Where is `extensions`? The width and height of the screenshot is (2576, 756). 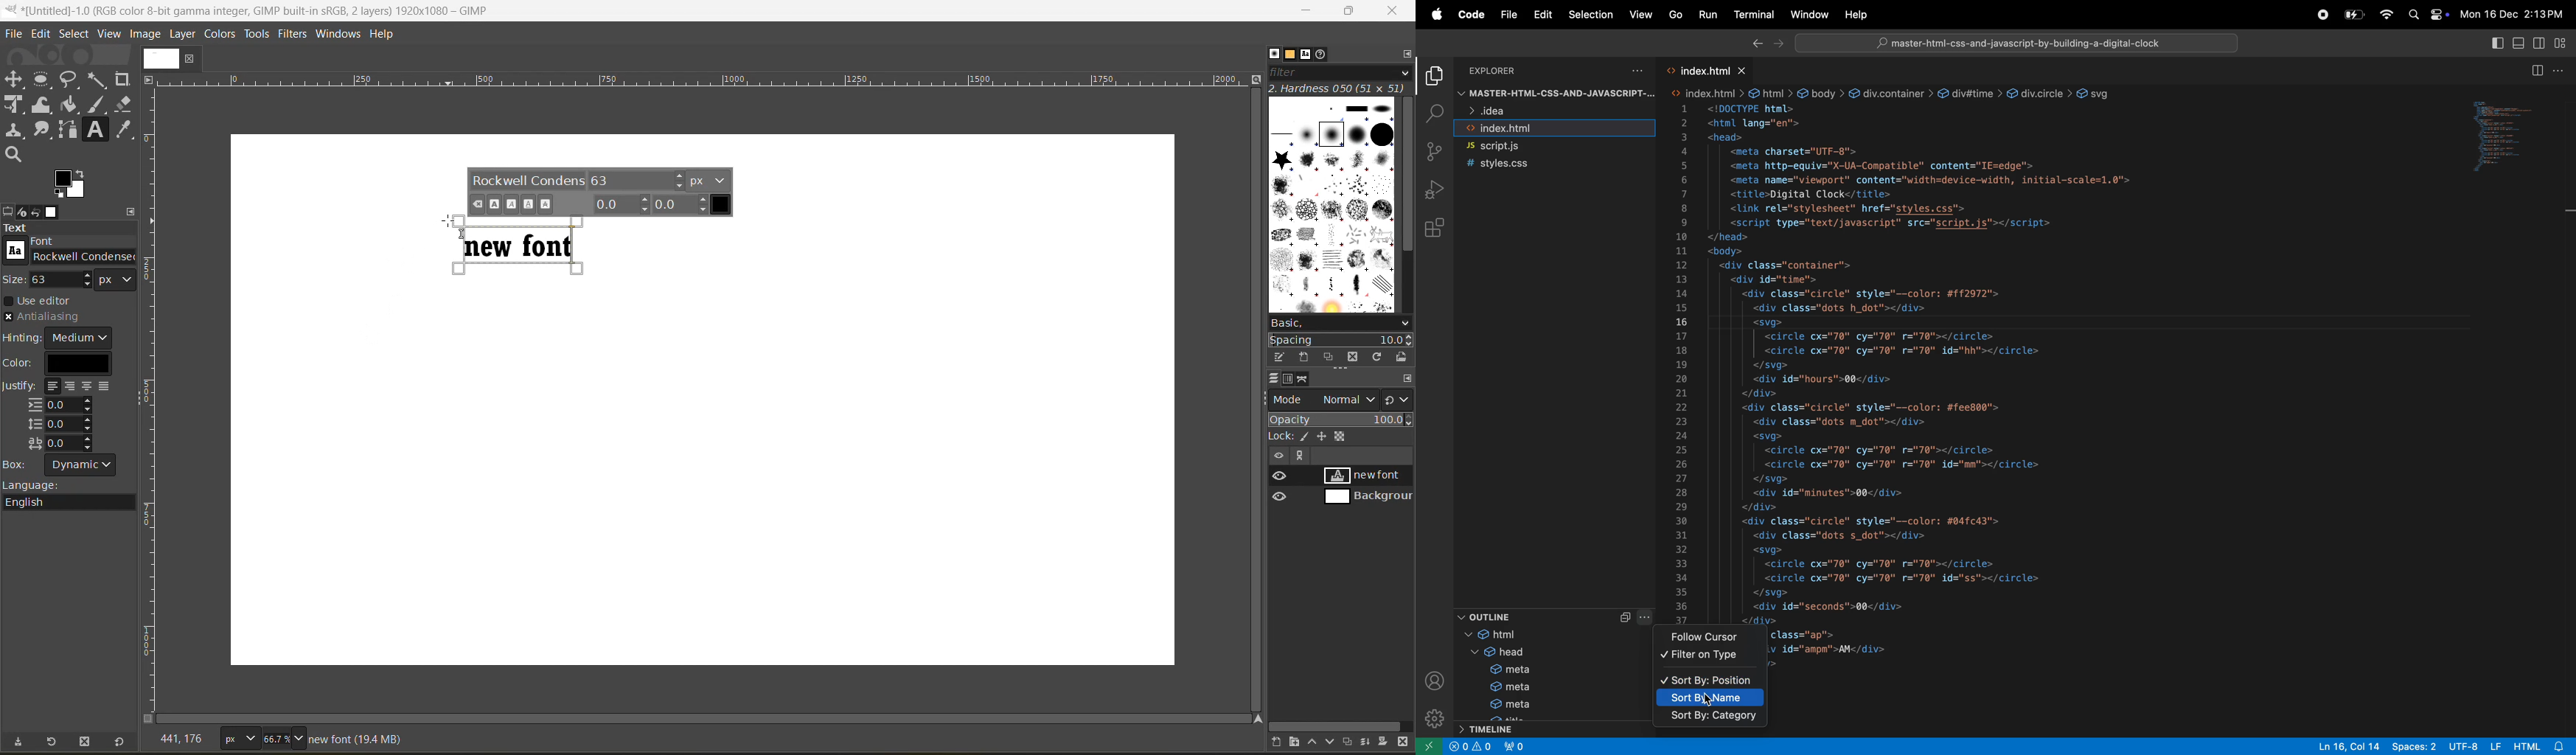
extensions is located at coordinates (1437, 226).